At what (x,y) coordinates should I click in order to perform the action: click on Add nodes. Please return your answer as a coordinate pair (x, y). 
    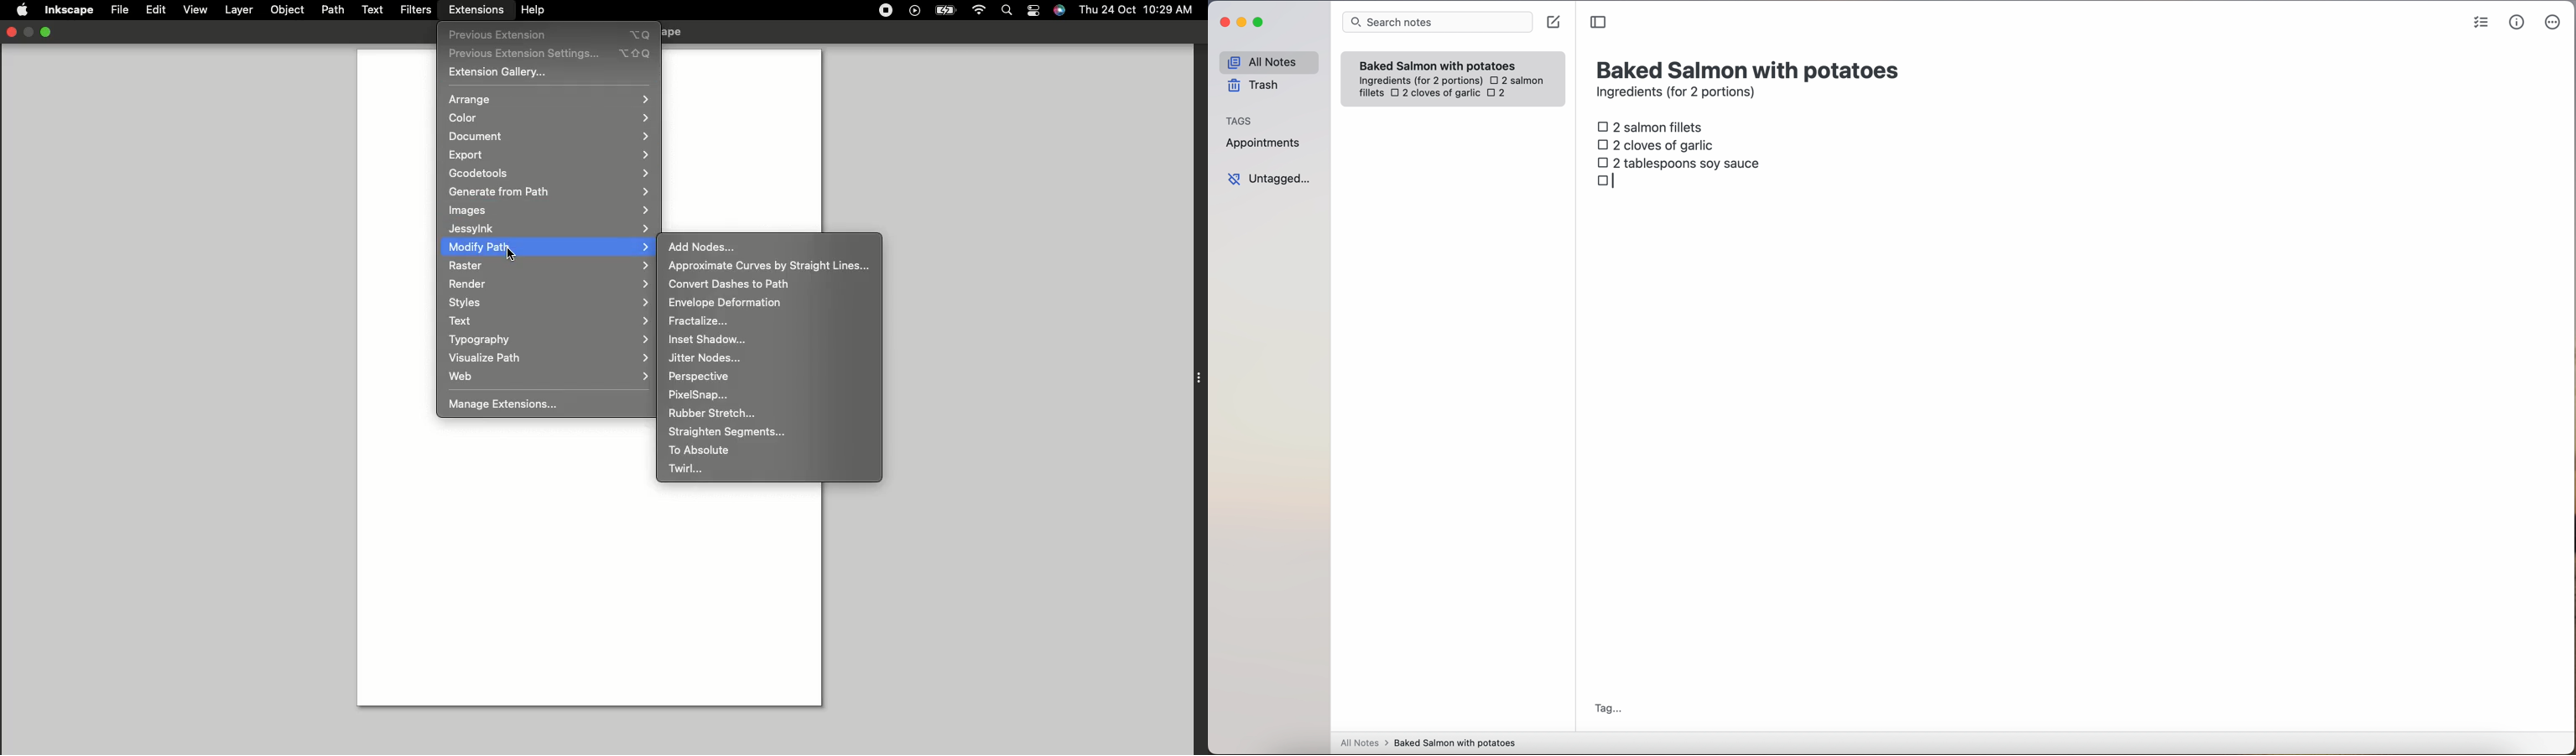
    Looking at the image, I should click on (702, 246).